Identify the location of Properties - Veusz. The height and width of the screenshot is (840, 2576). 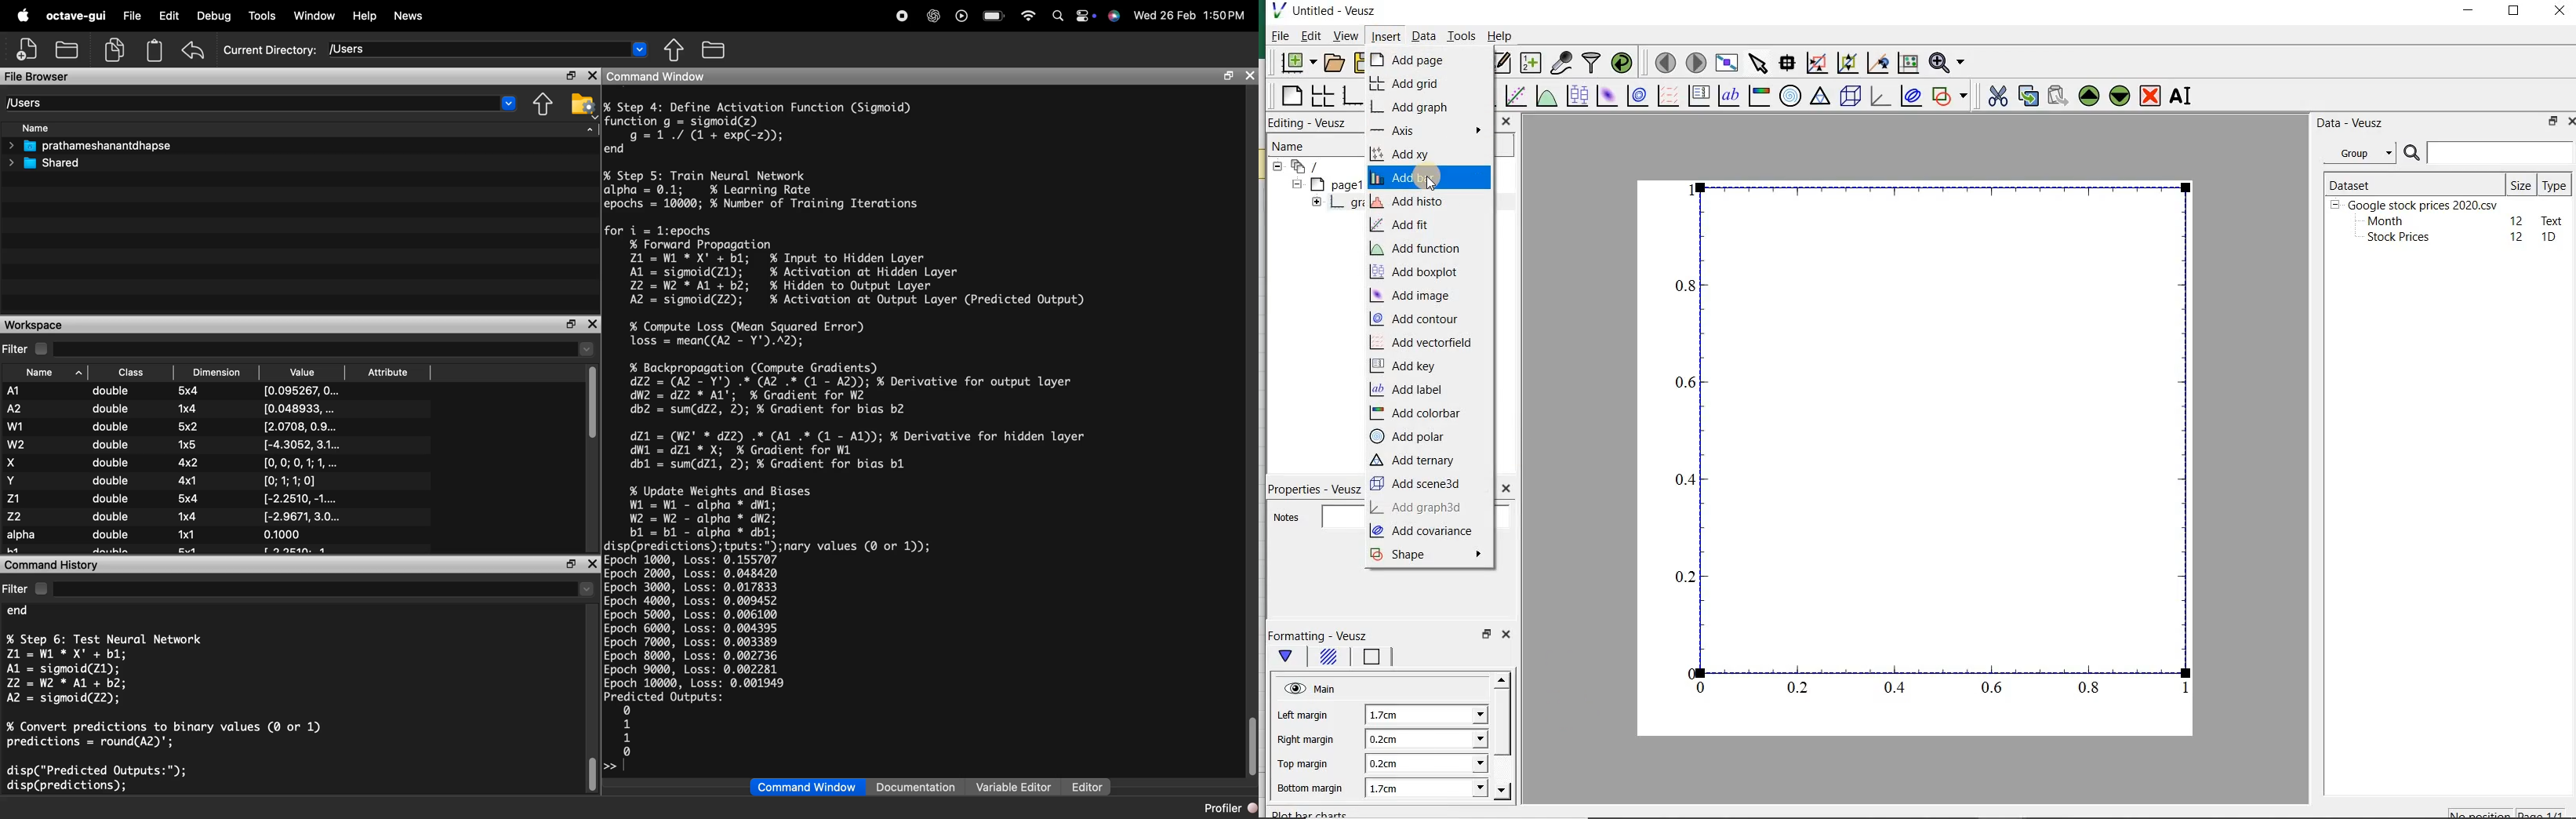
(1317, 488).